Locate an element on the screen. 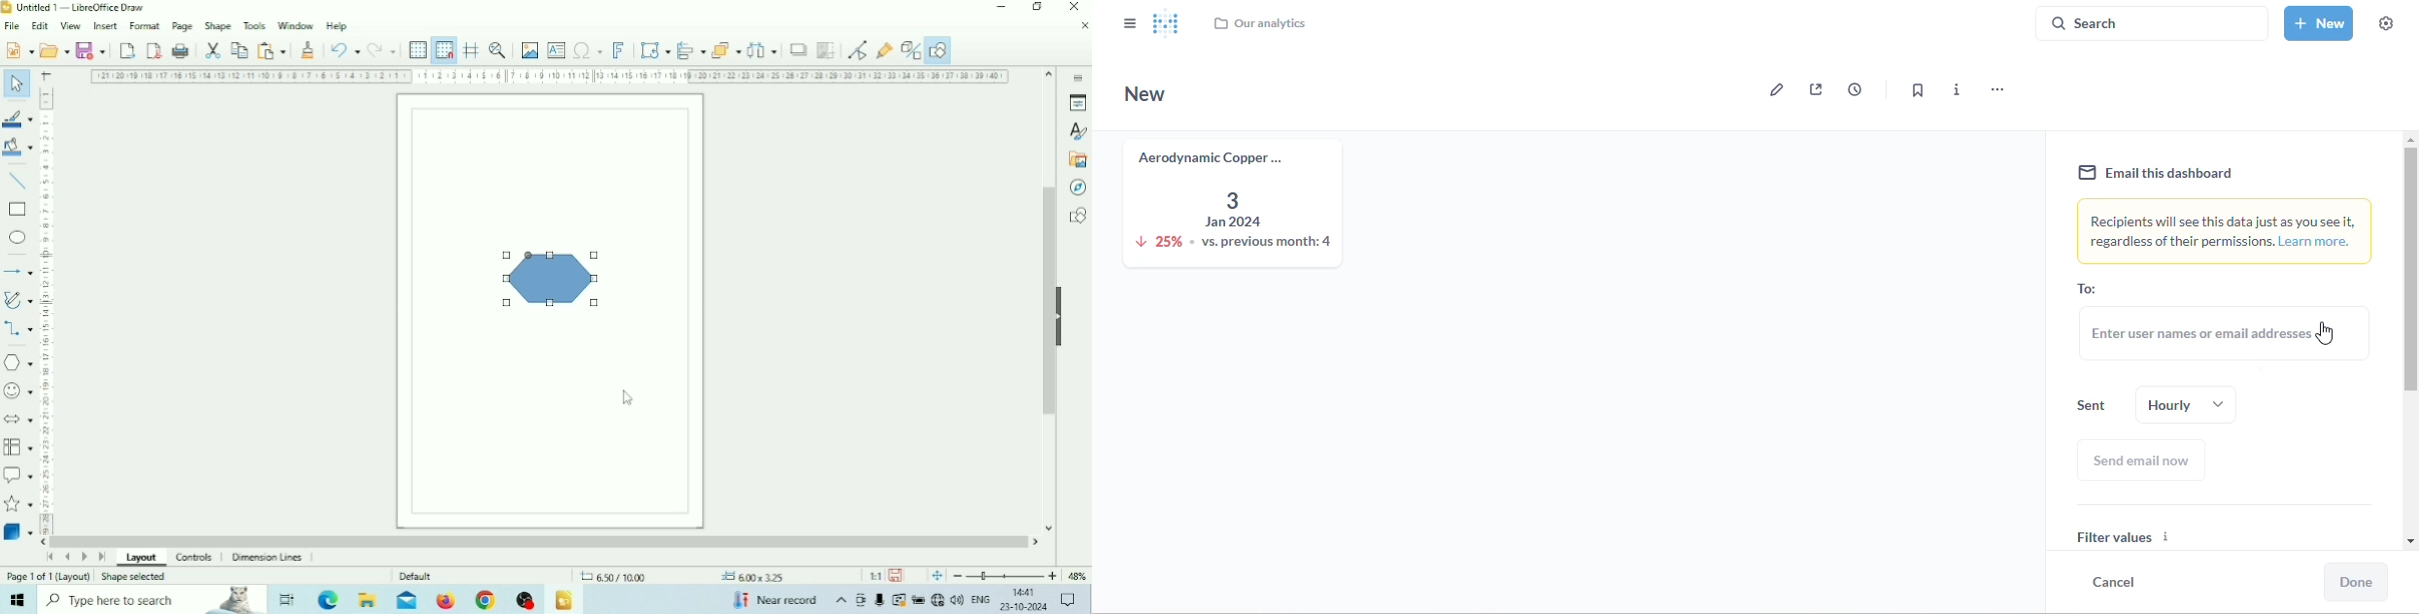 The height and width of the screenshot is (616, 2436). Default is located at coordinates (416, 576).